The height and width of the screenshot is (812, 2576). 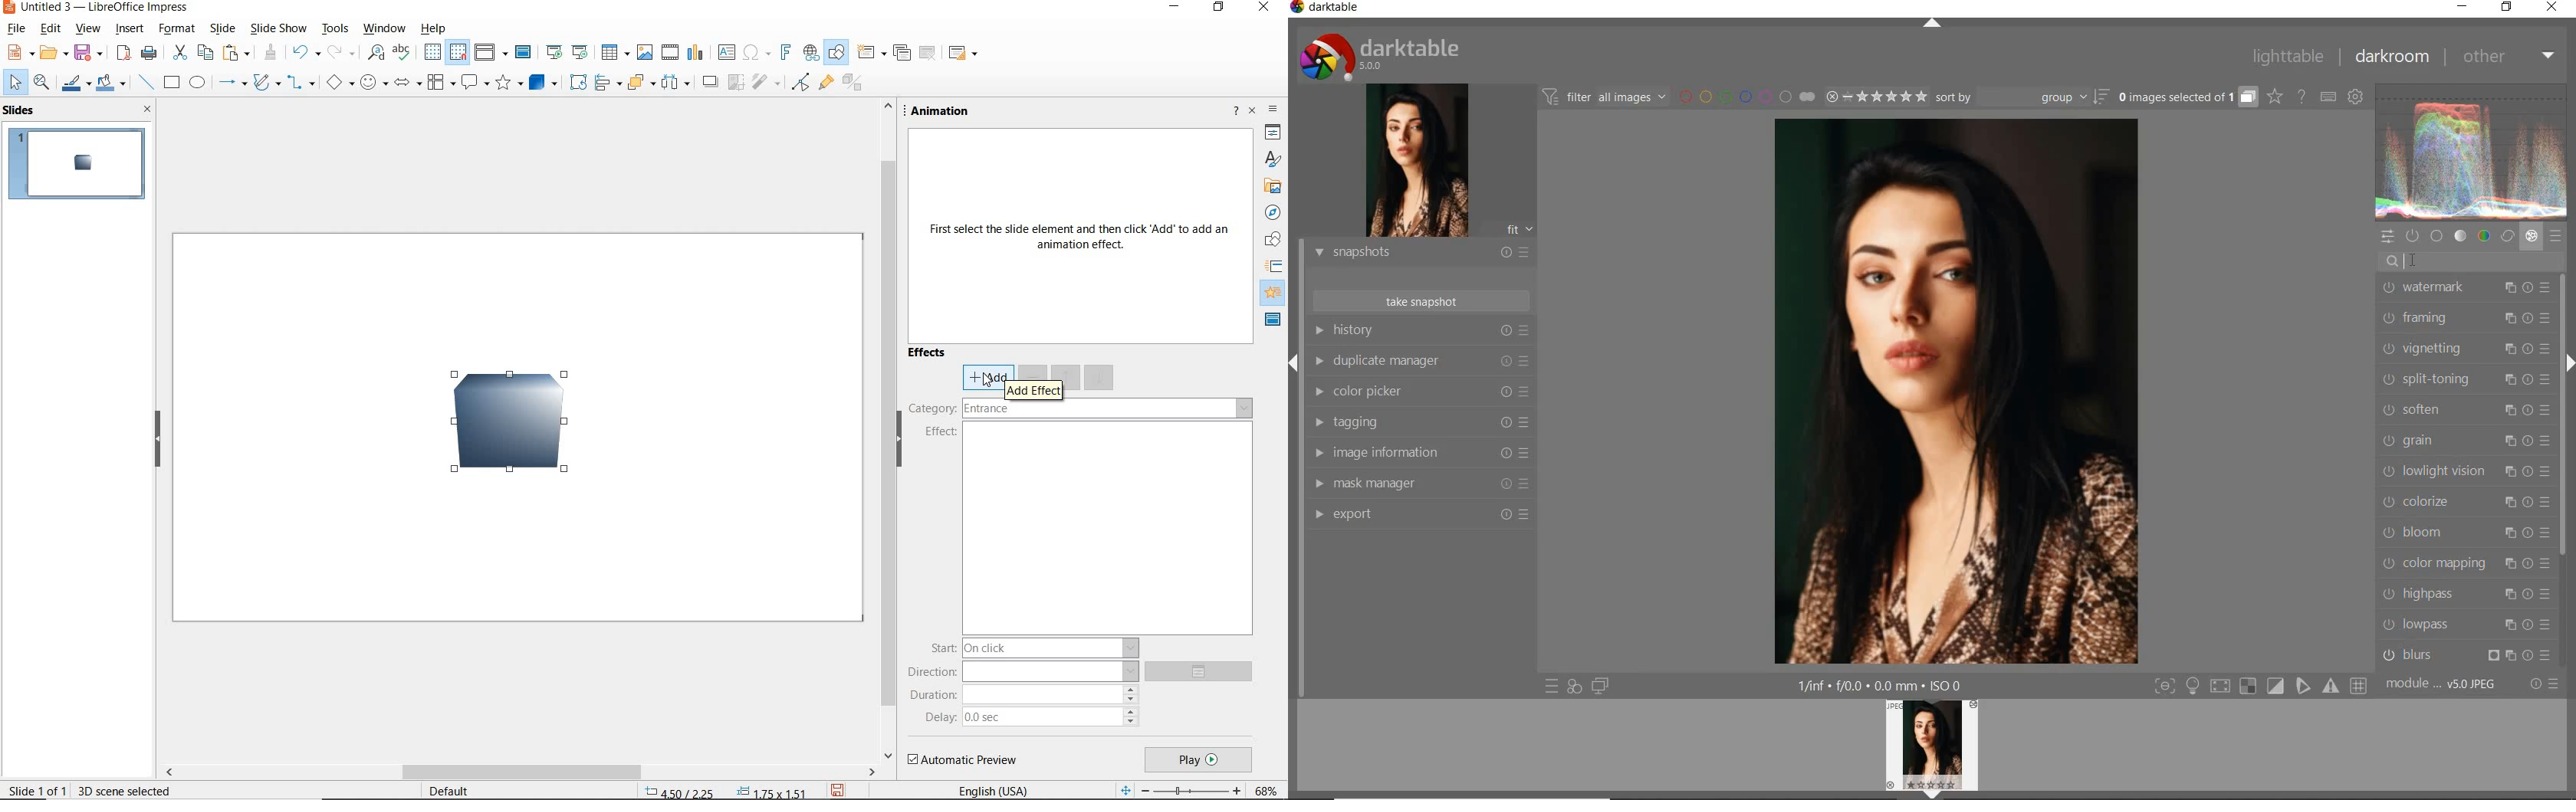 I want to click on quick access panel, so click(x=2390, y=238).